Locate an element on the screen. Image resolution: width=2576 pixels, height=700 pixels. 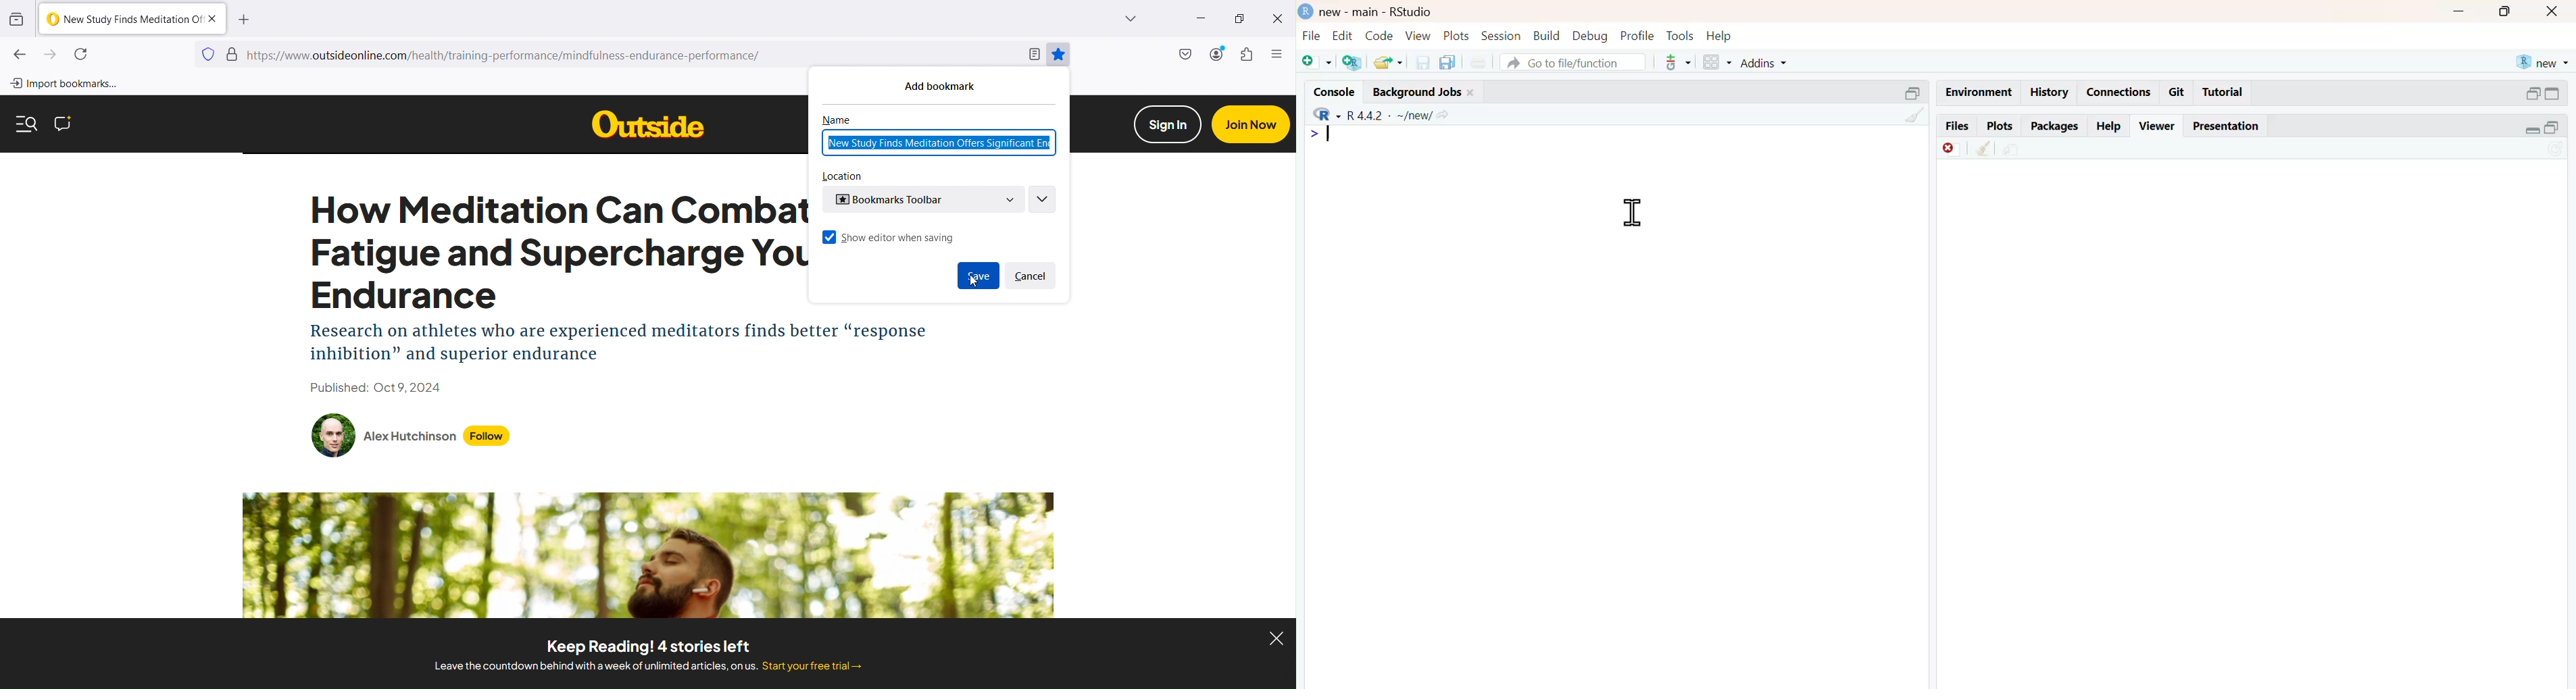
file is located at coordinates (1312, 35).